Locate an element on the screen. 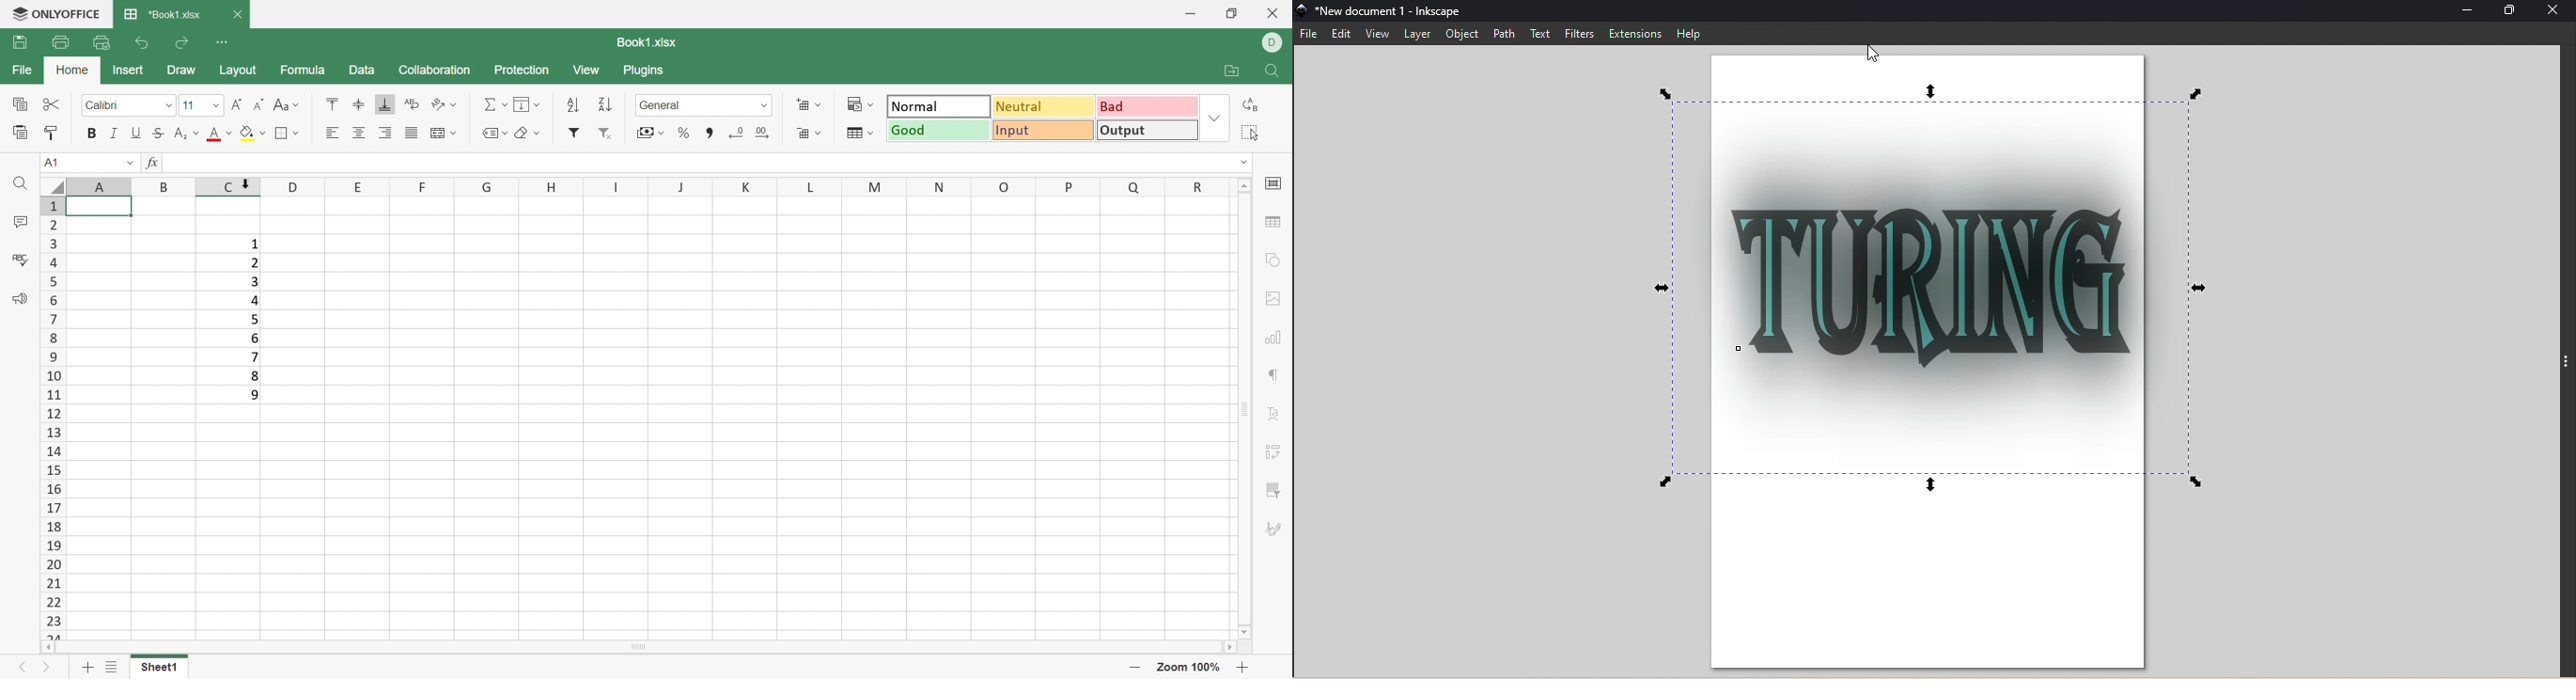 Image resolution: width=2576 pixels, height=700 pixels. Comma style is located at coordinates (712, 133).